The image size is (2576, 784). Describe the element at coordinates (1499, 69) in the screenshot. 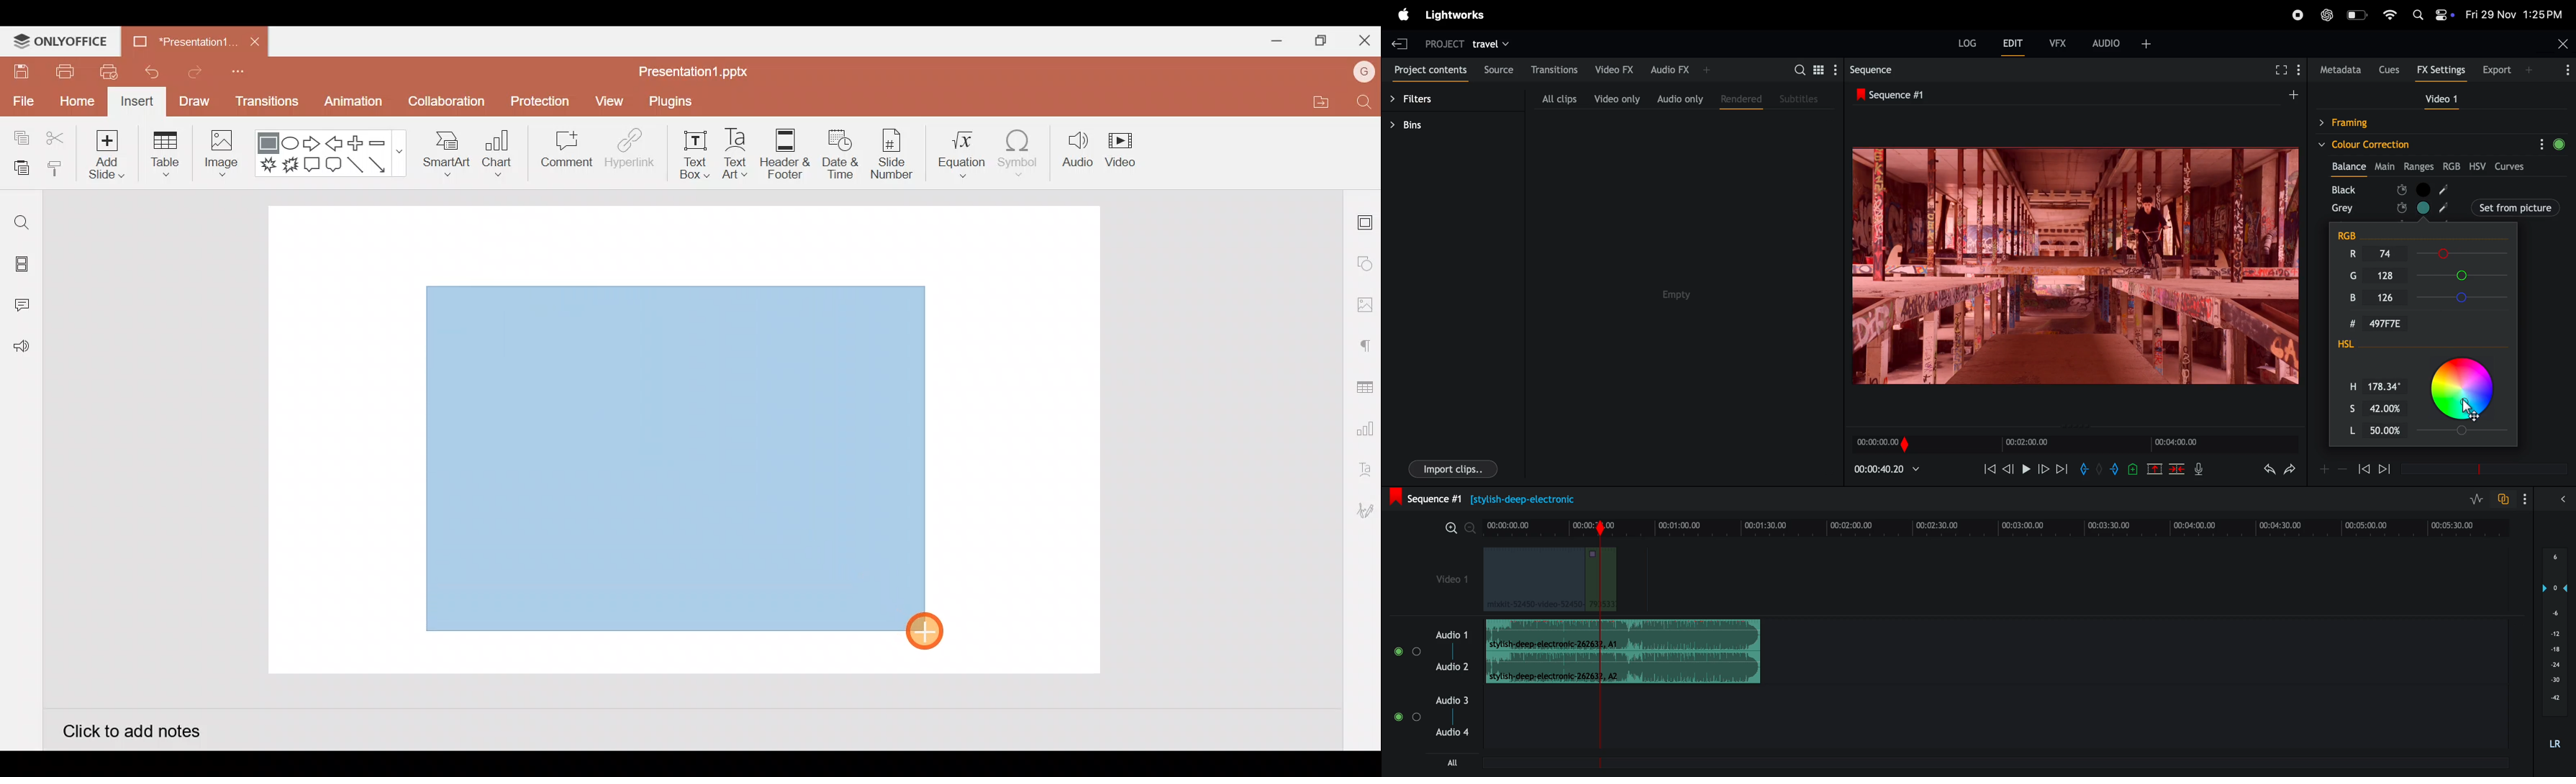

I see `source` at that location.